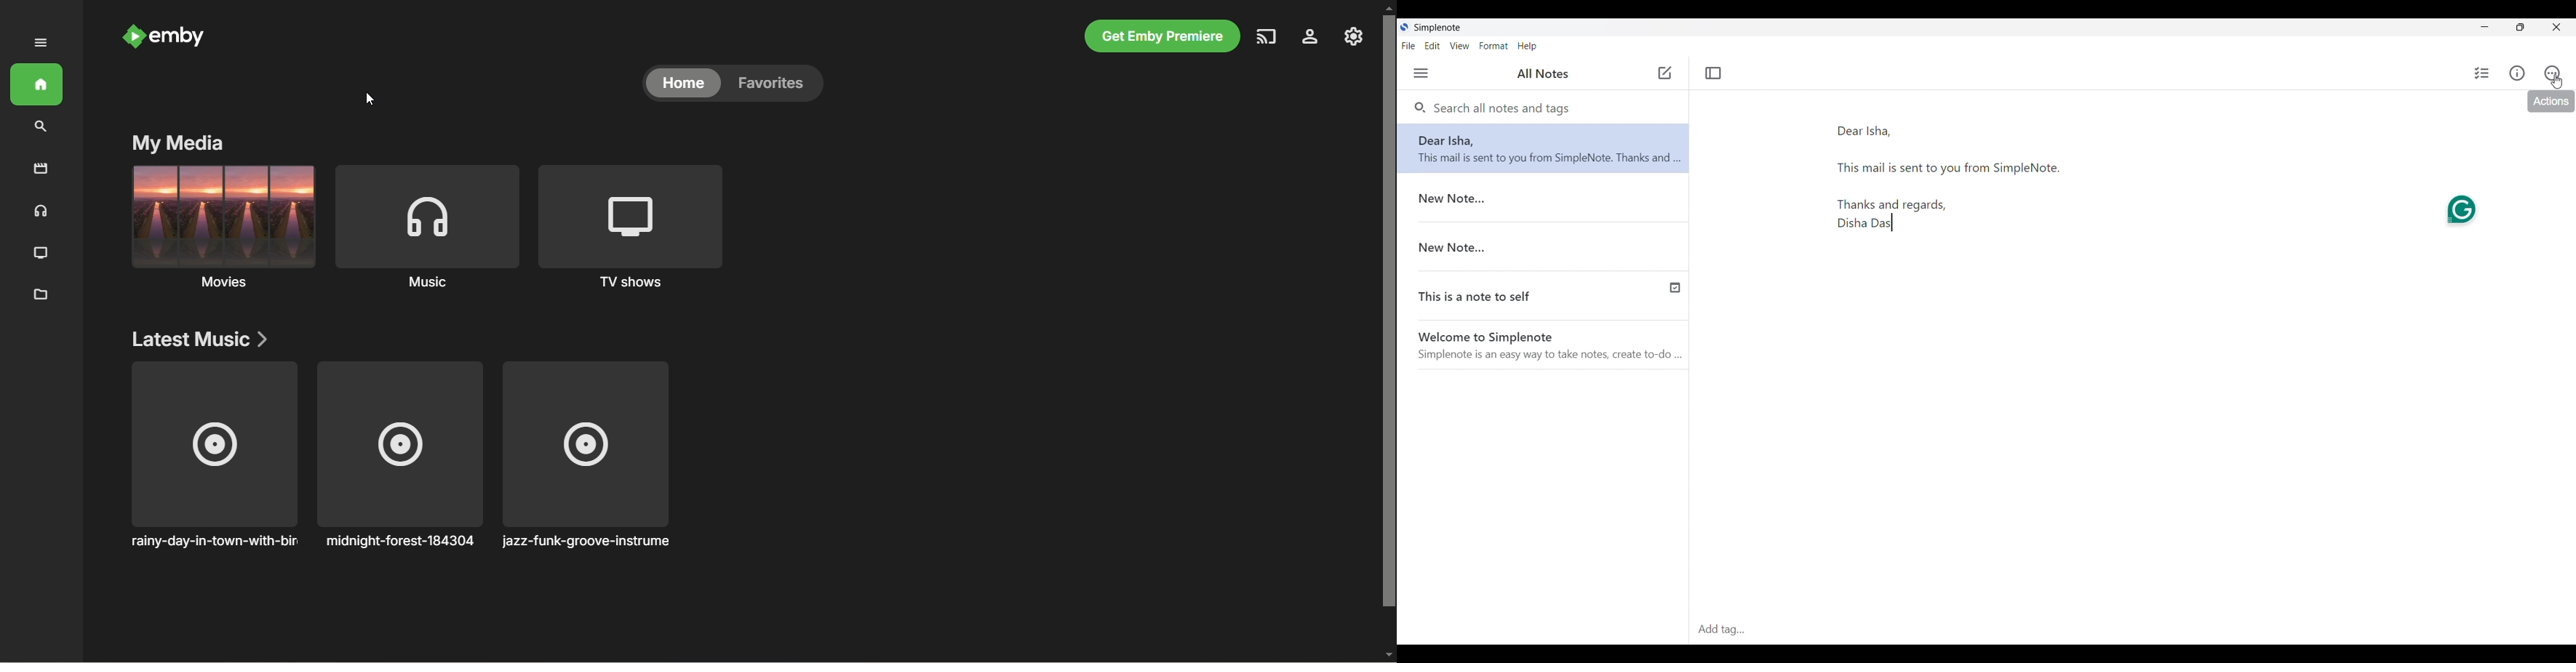 Image resolution: width=2576 pixels, height=672 pixels. I want to click on vertical scroll bar, so click(1388, 329).